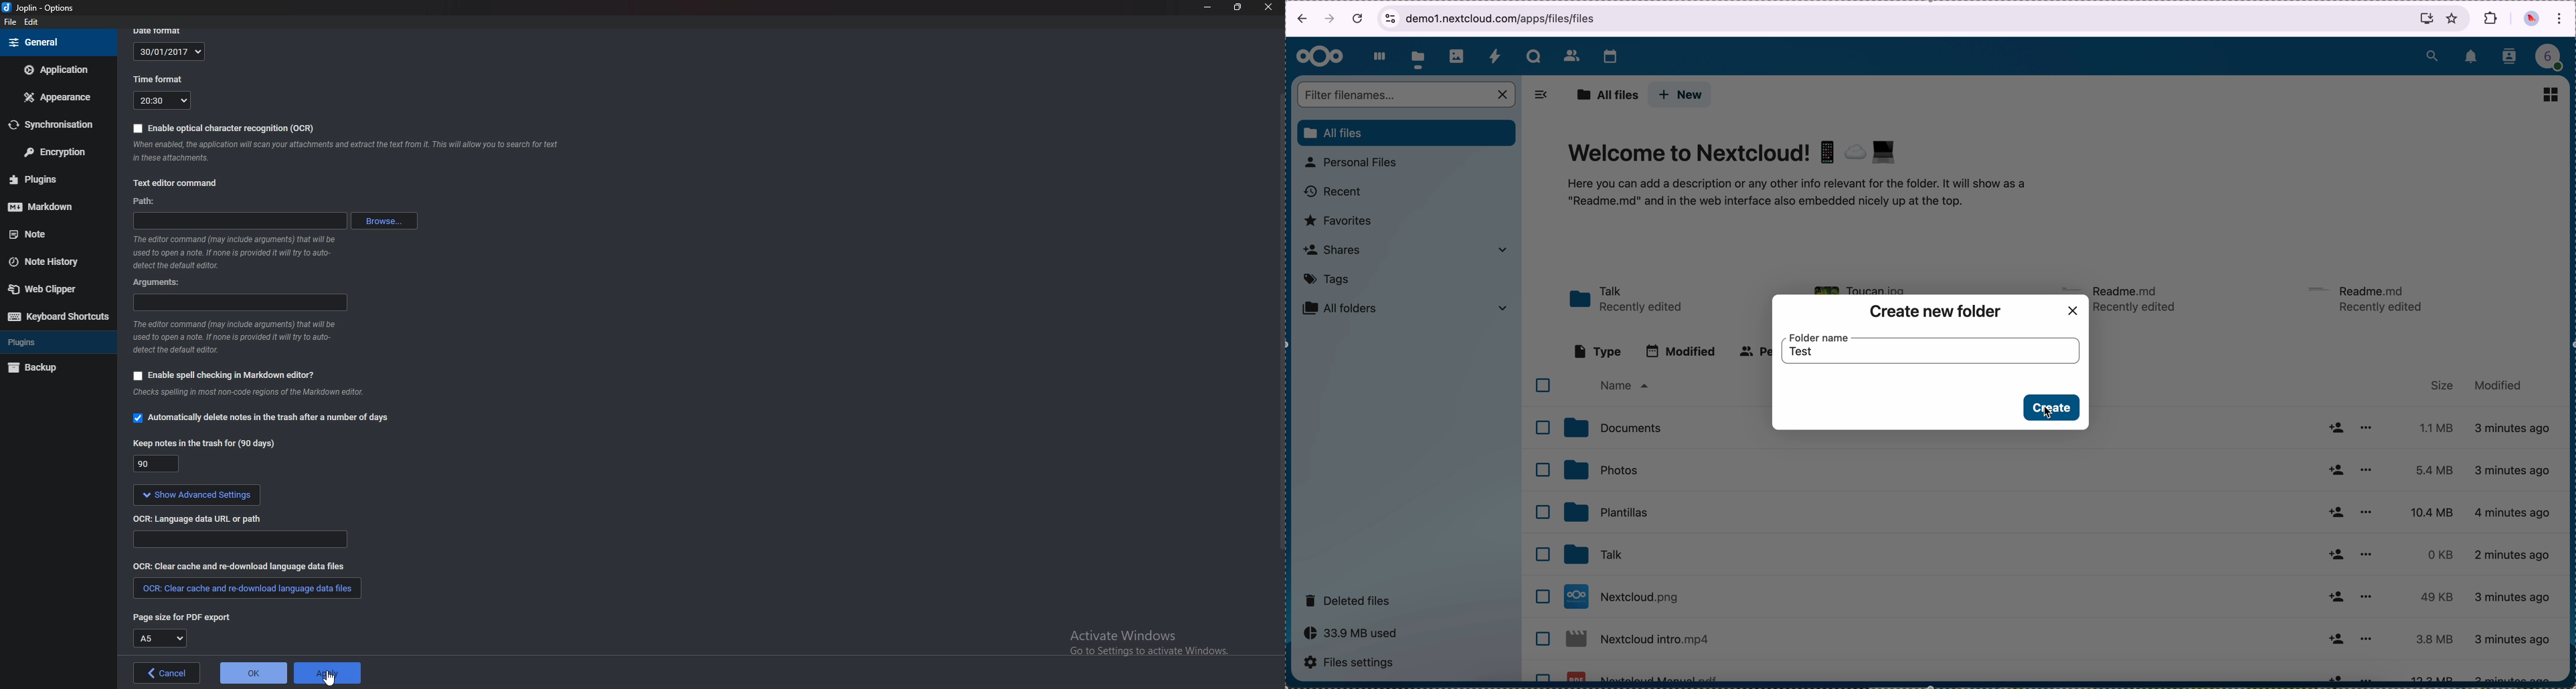 This screenshot has width=2576, height=700. Describe the element at coordinates (2048, 416) in the screenshot. I see `cursor` at that location.